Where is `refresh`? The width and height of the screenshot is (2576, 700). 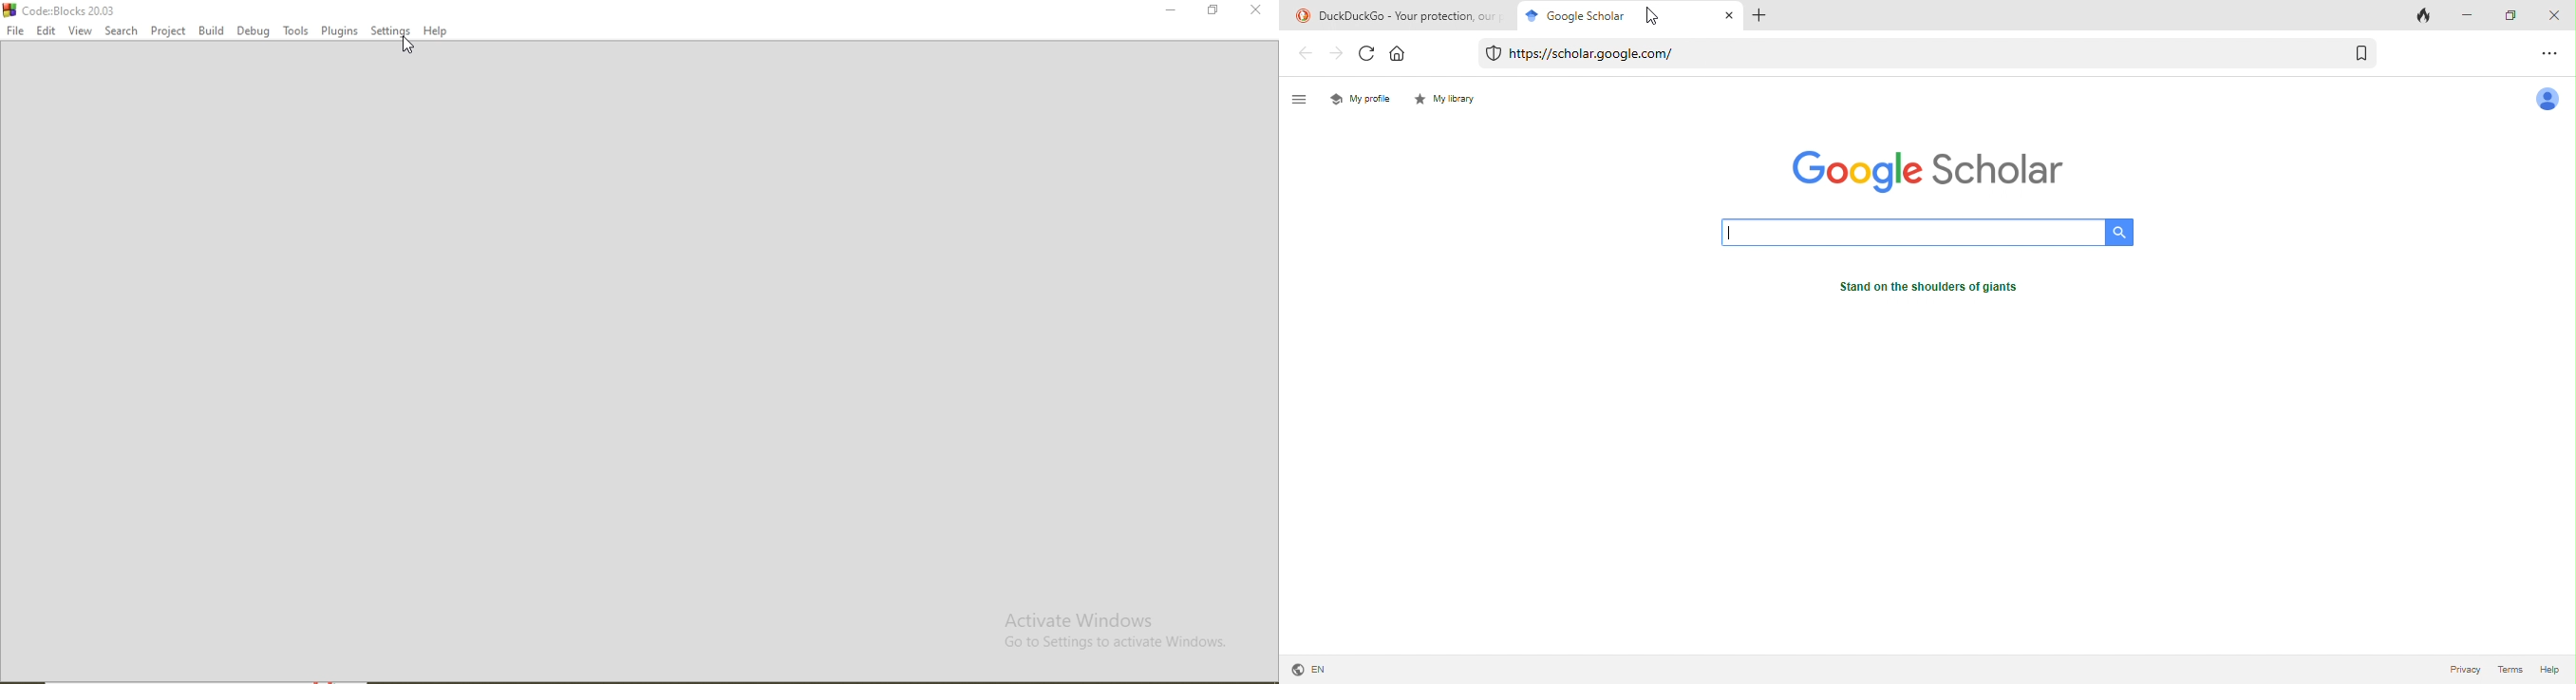
refresh is located at coordinates (1368, 56).